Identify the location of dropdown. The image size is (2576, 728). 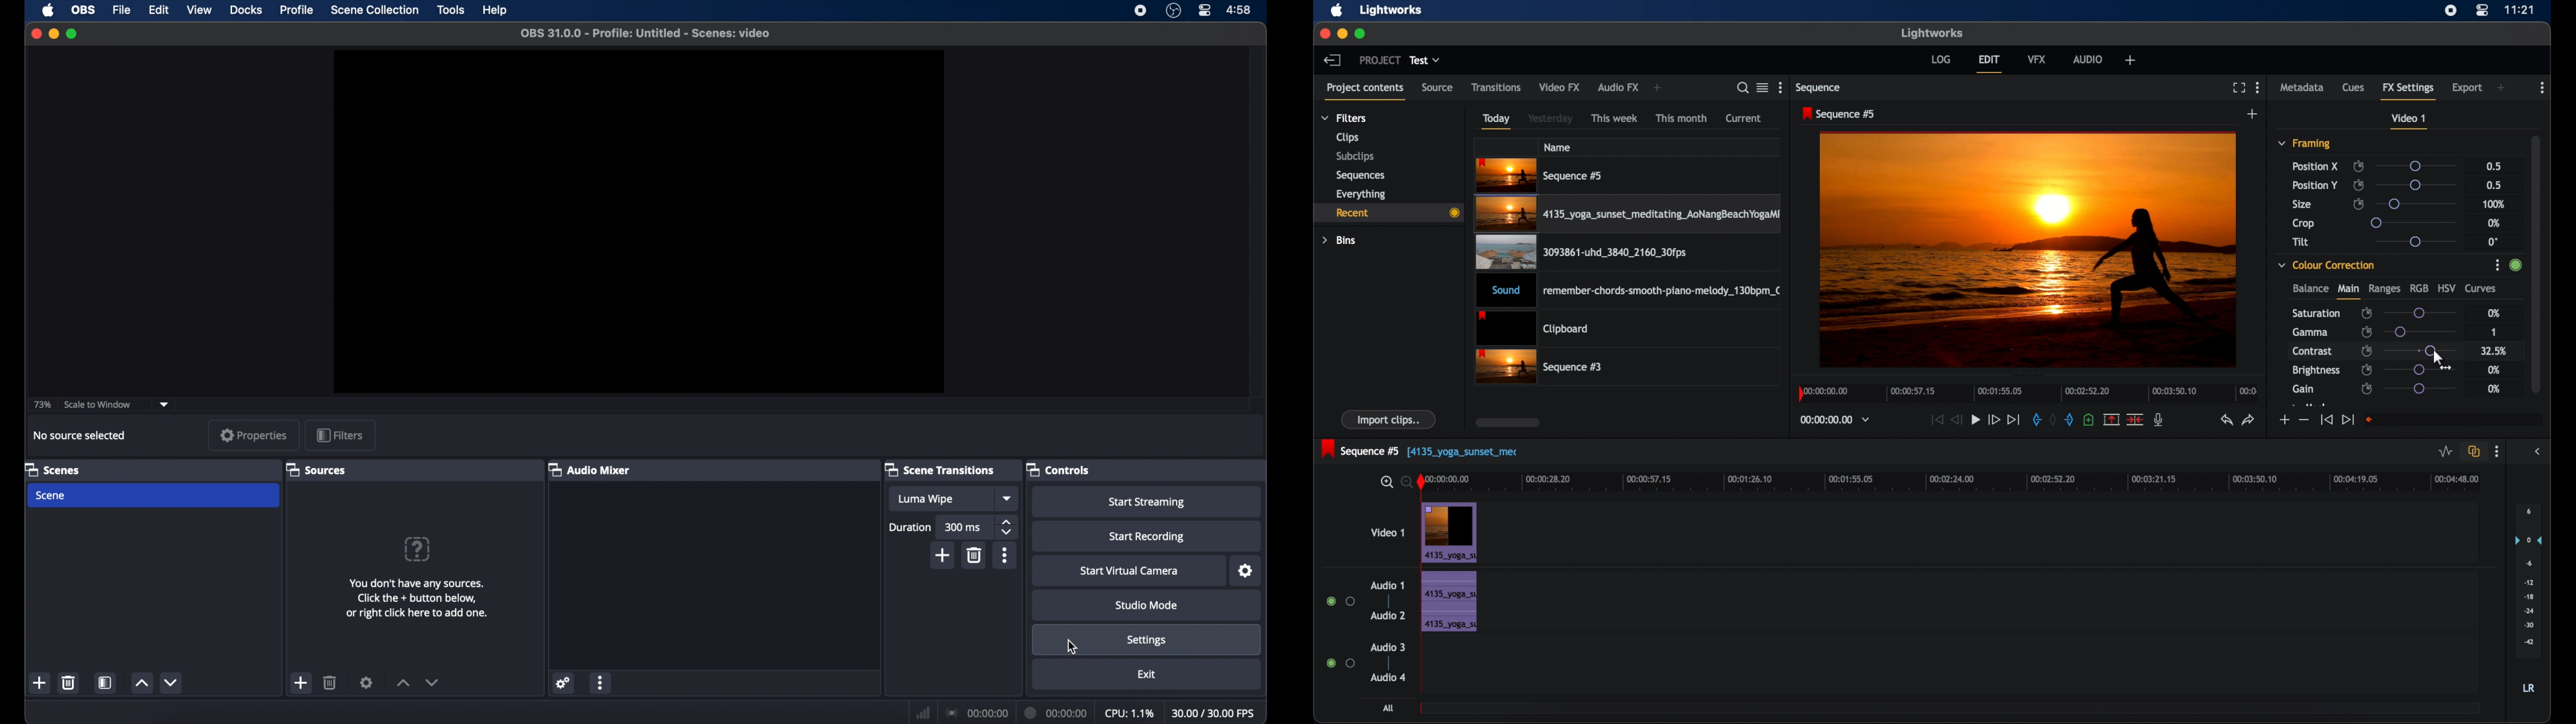
(164, 404).